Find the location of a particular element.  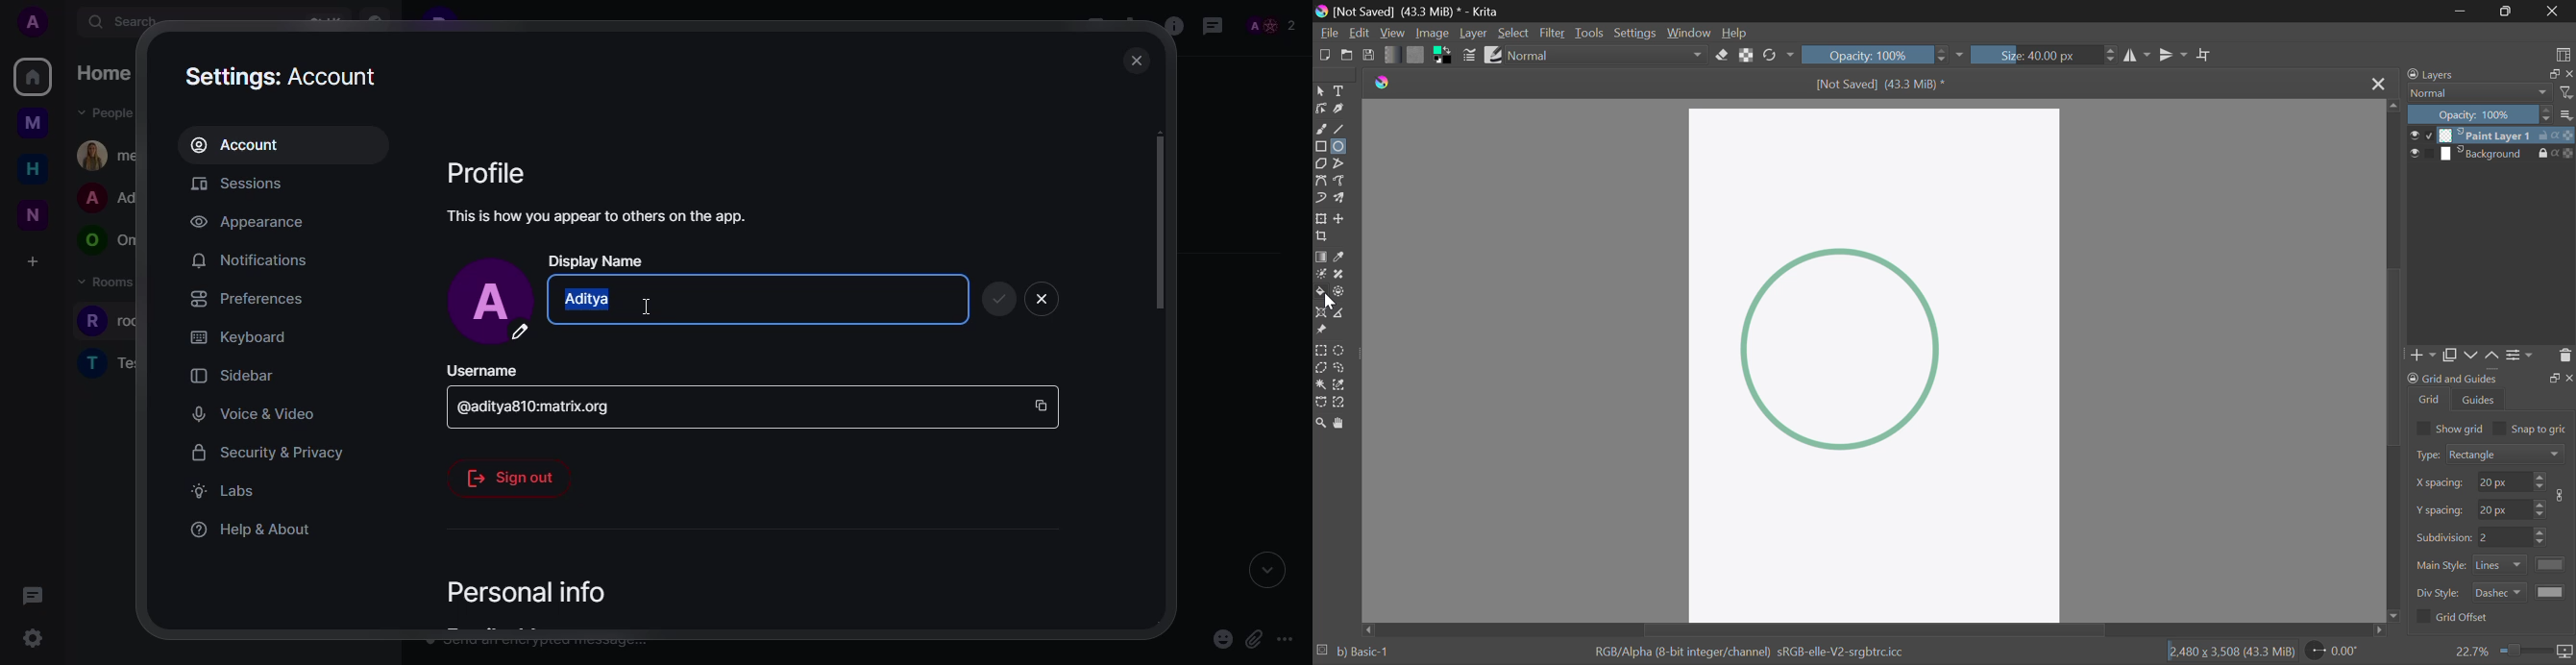

move top is located at coordinates (2396, 107).